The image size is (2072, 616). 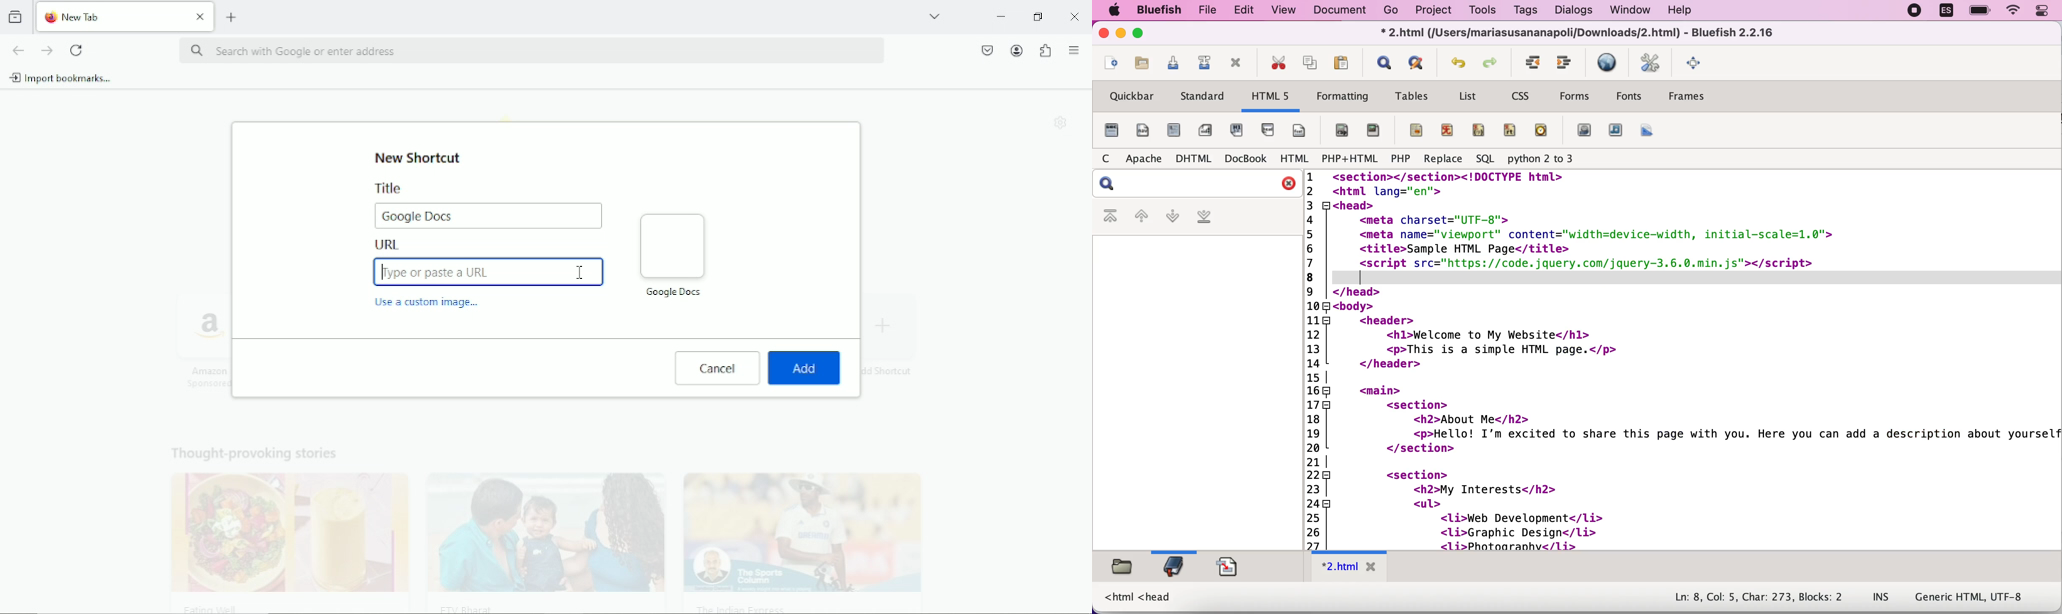 I want to click on replace, so click(x=1441, y=160).